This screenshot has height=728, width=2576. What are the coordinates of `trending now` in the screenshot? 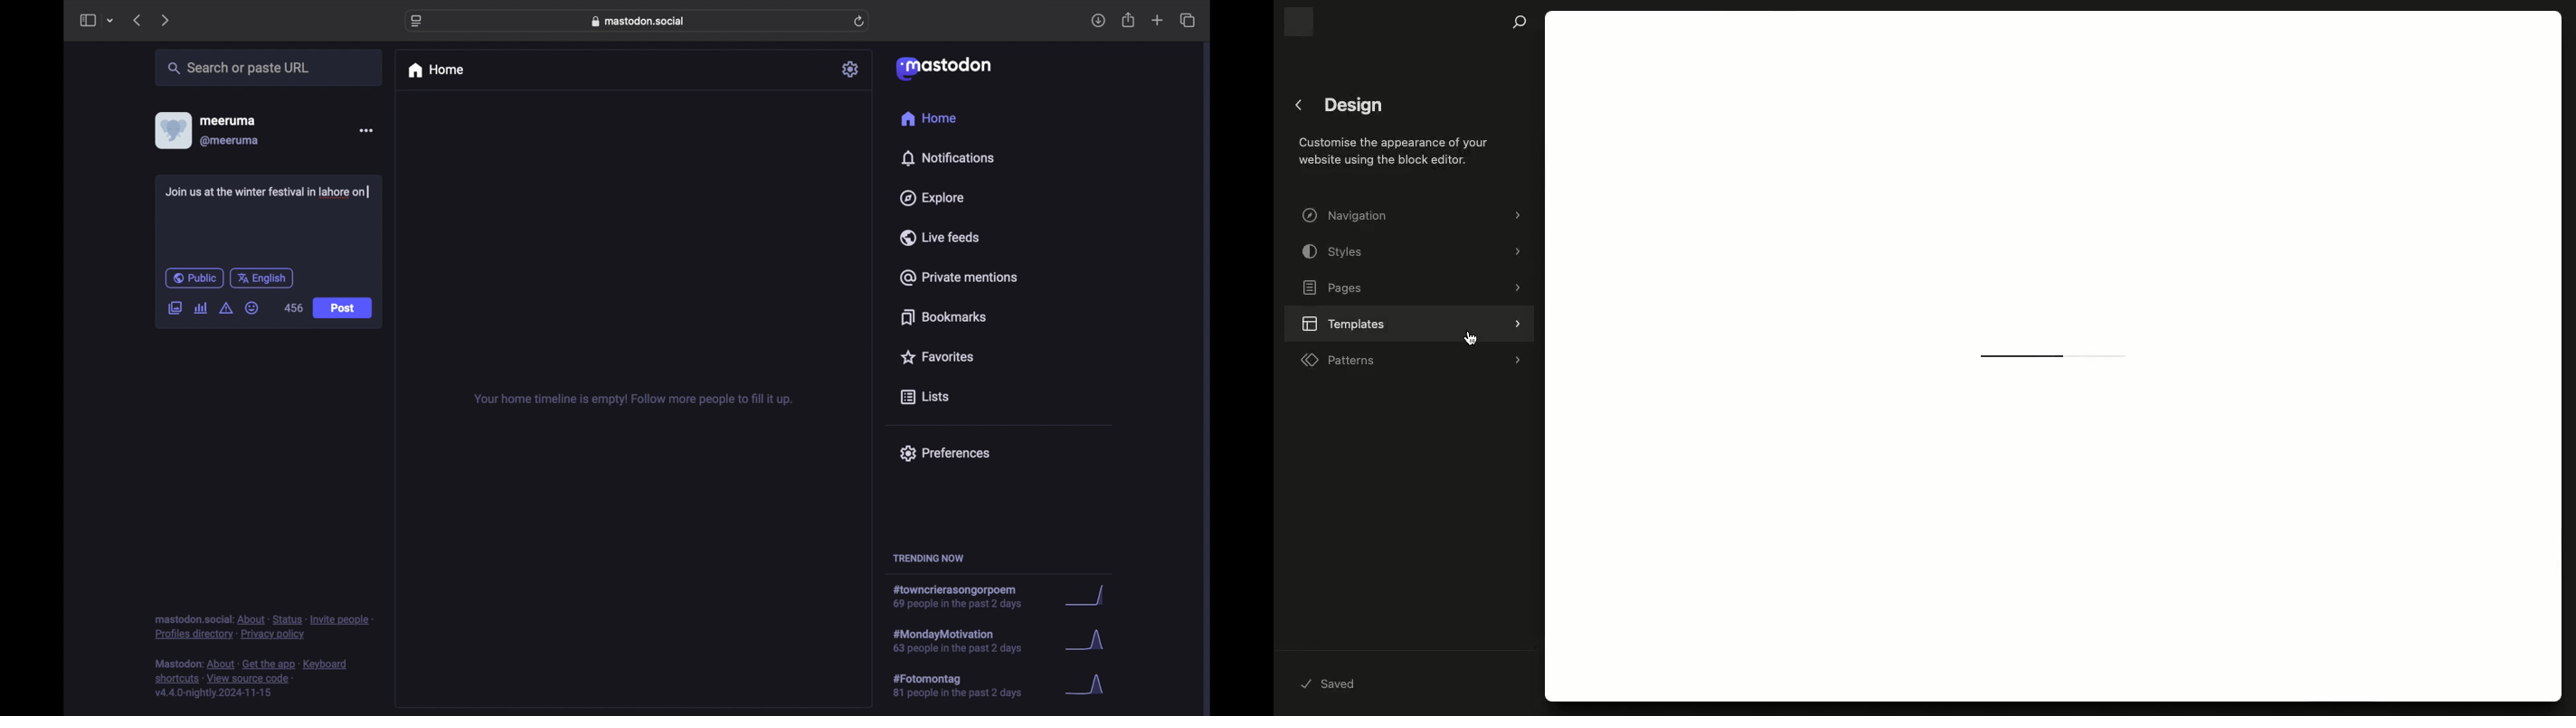 It's located at (928, 558).